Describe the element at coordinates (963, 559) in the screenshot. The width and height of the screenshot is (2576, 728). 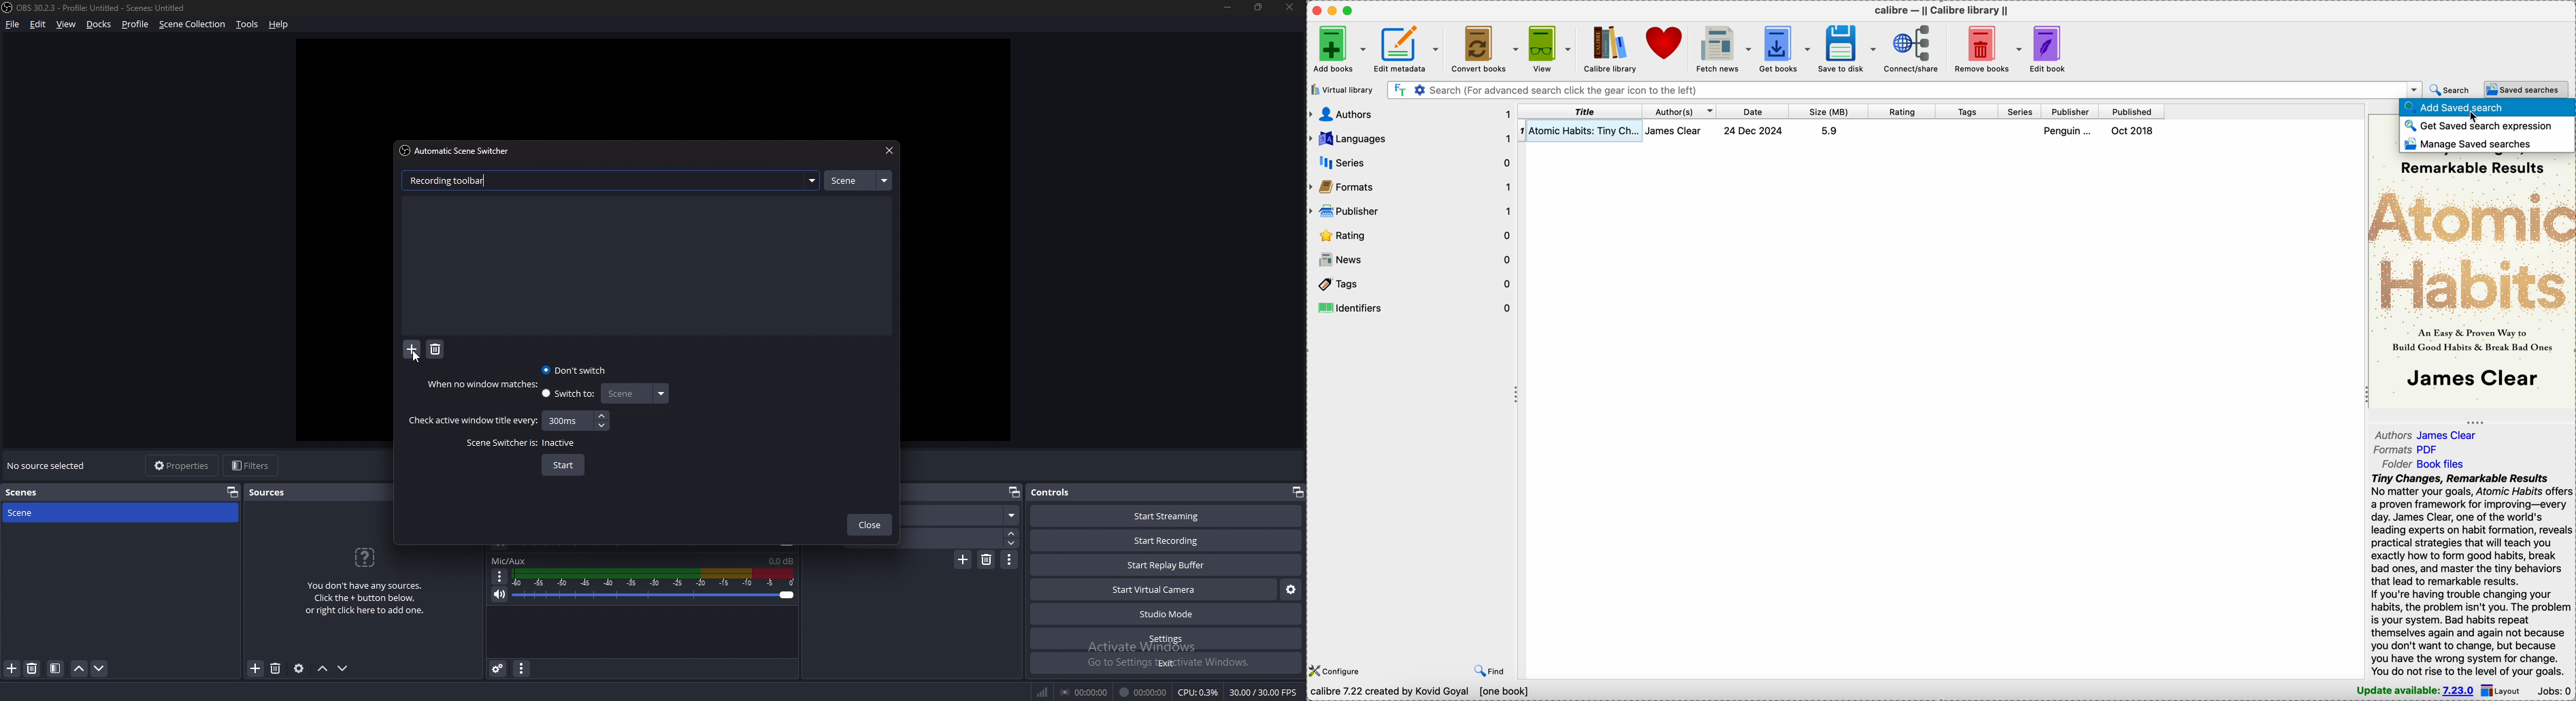
I see `add transition` at that location.